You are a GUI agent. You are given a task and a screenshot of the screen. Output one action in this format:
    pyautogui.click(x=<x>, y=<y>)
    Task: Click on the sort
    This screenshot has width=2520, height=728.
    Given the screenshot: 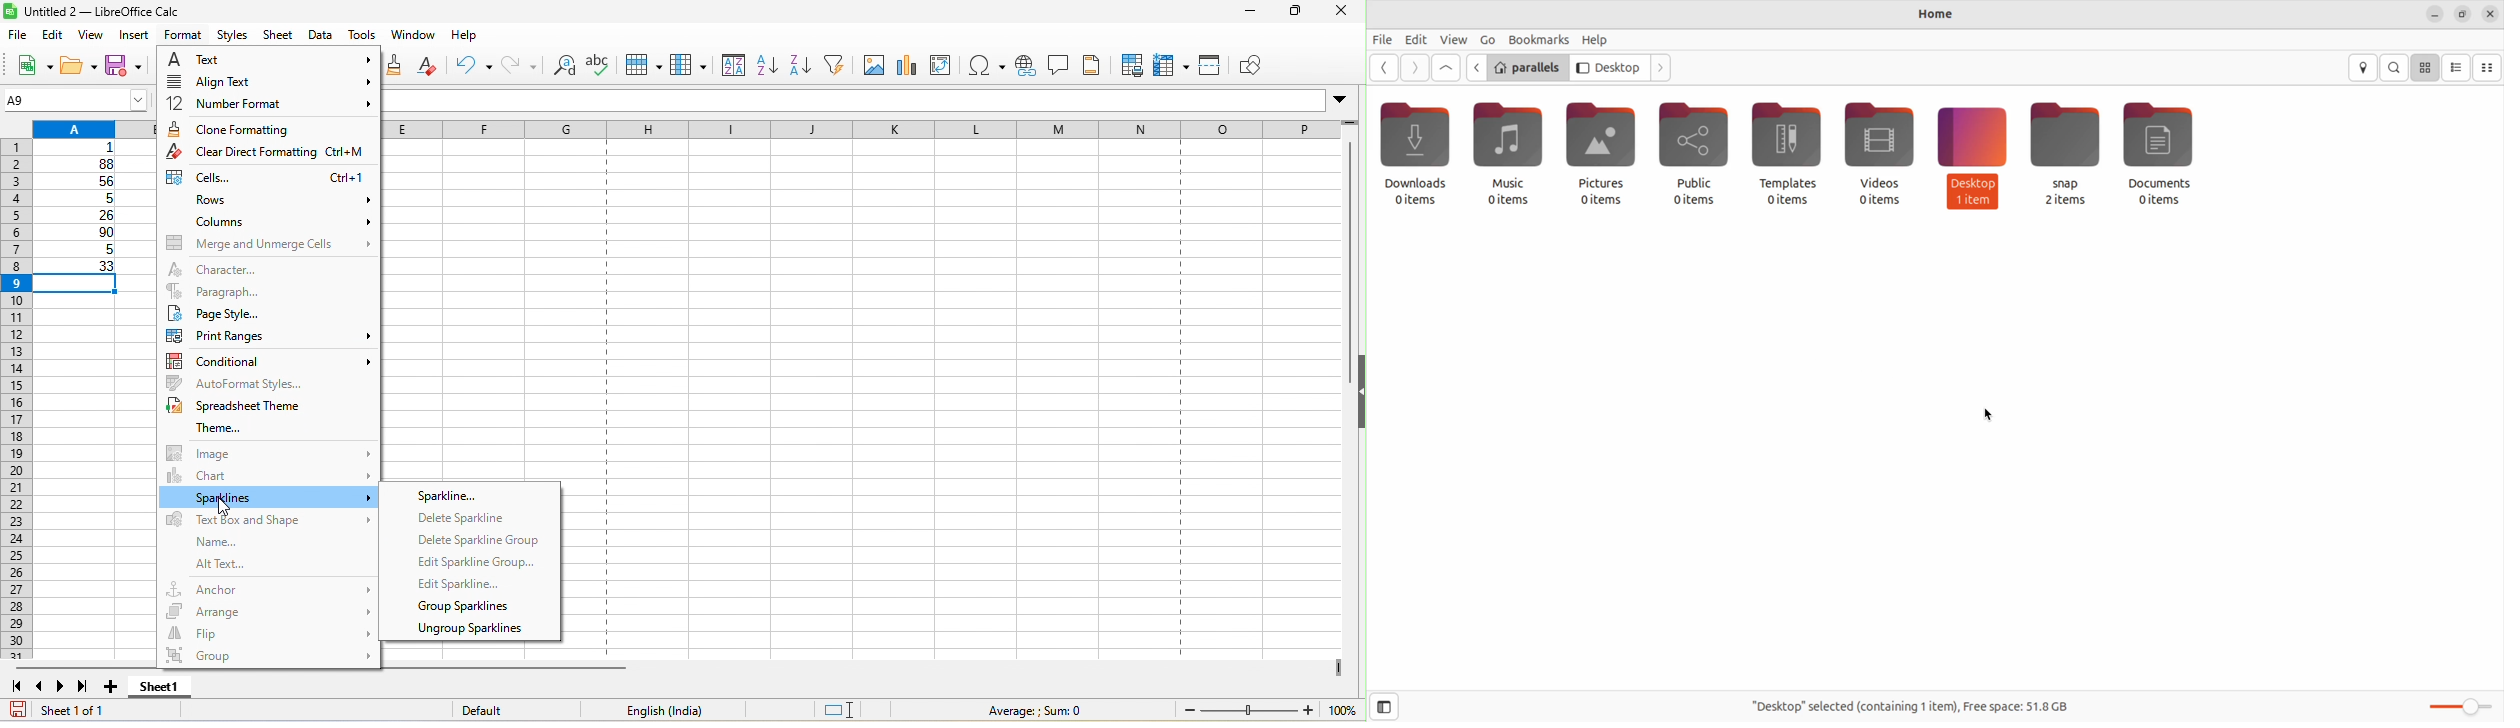 What is the action you would take?
    pyautogui.click(x=730, y=67)
    